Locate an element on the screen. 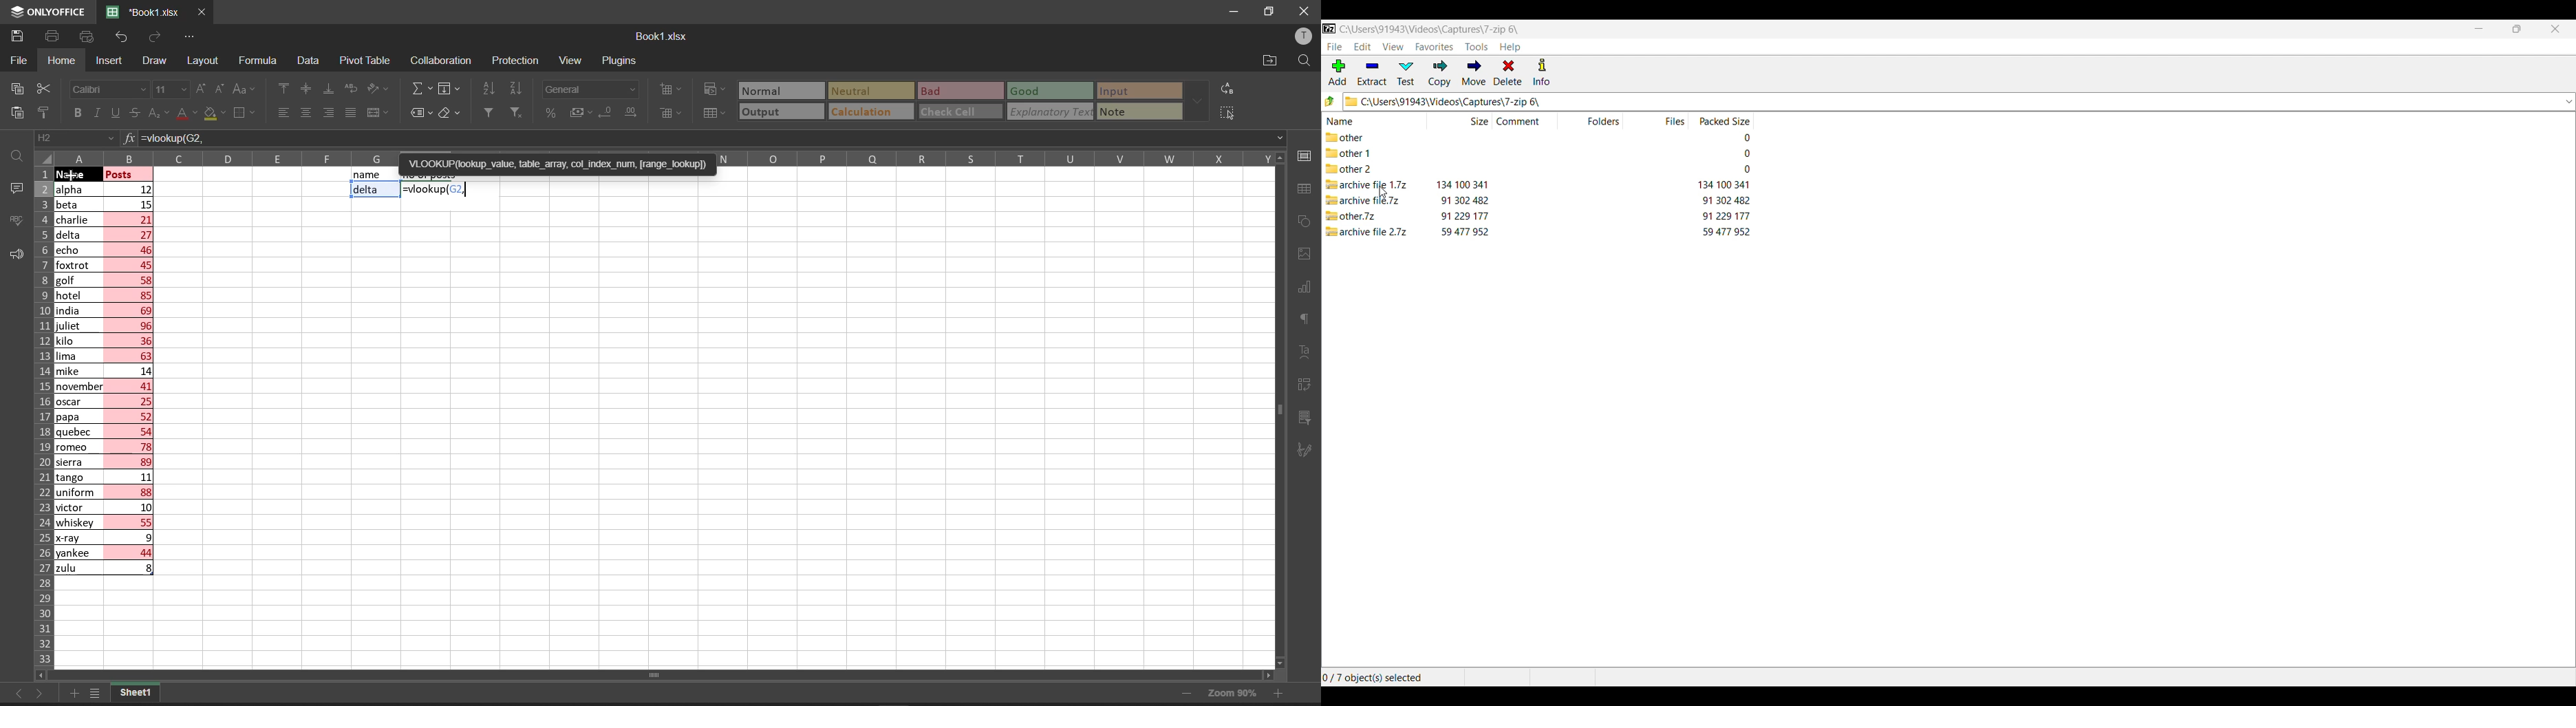 The width and height of the screenshot is (2576, 728). move to the sheet right to current sheet is located at coordinates (42, 696).